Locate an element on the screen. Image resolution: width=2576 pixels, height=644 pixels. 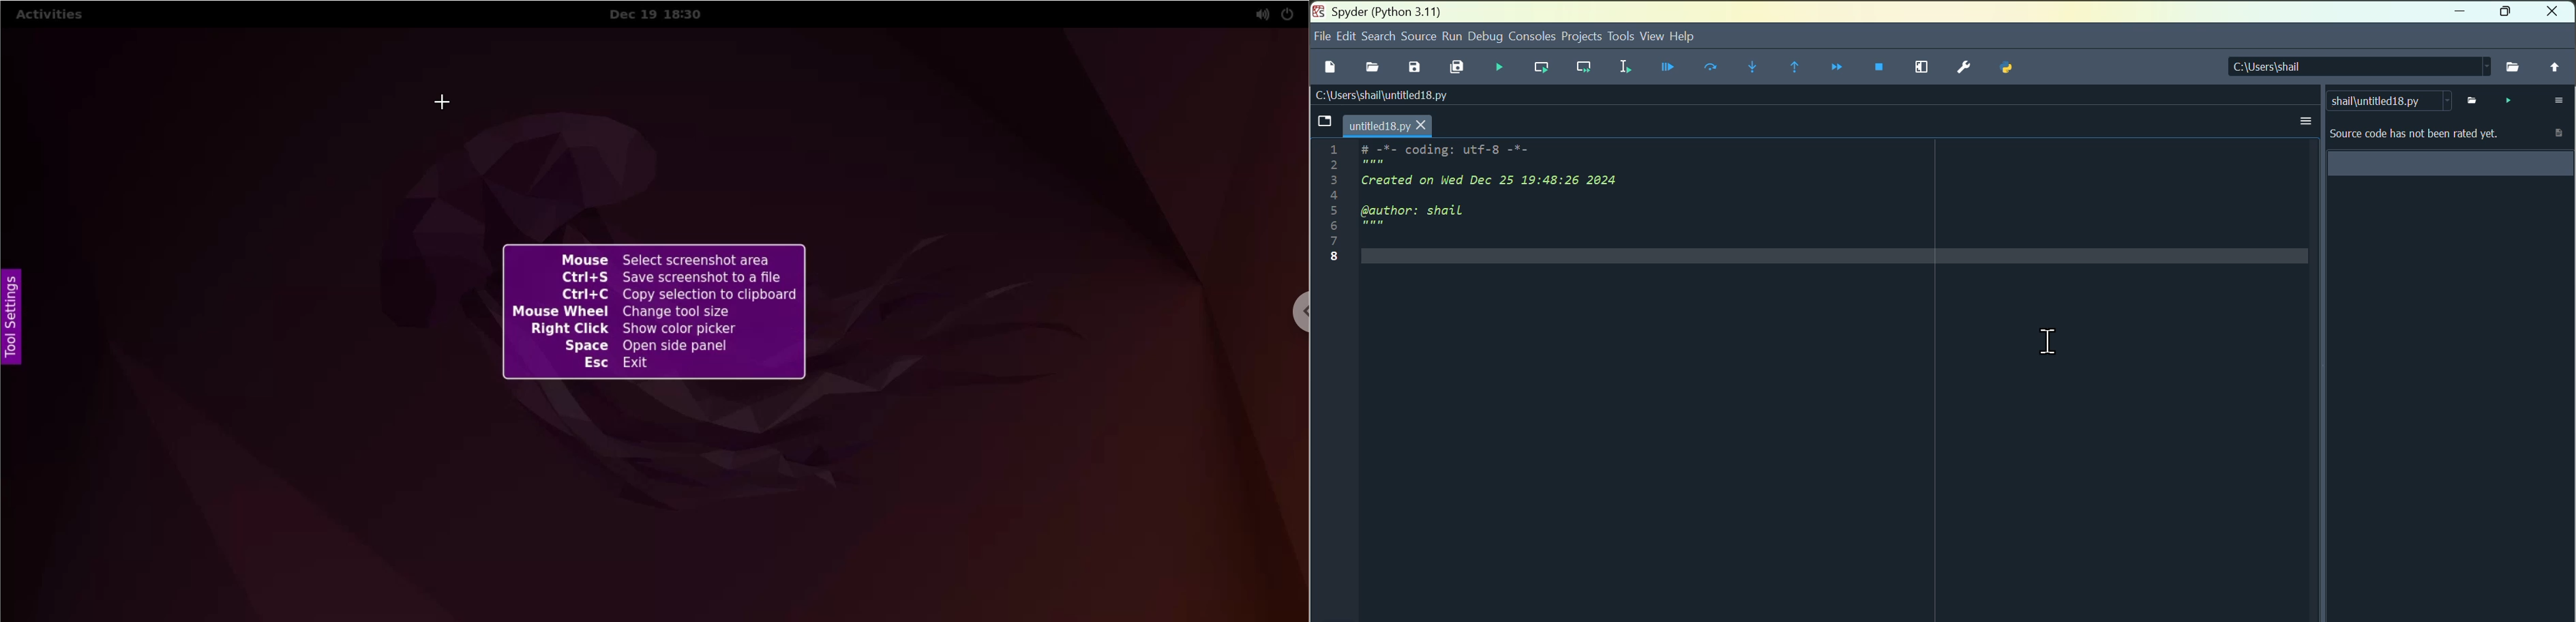
Debug is located at coordinates (1668, 71).